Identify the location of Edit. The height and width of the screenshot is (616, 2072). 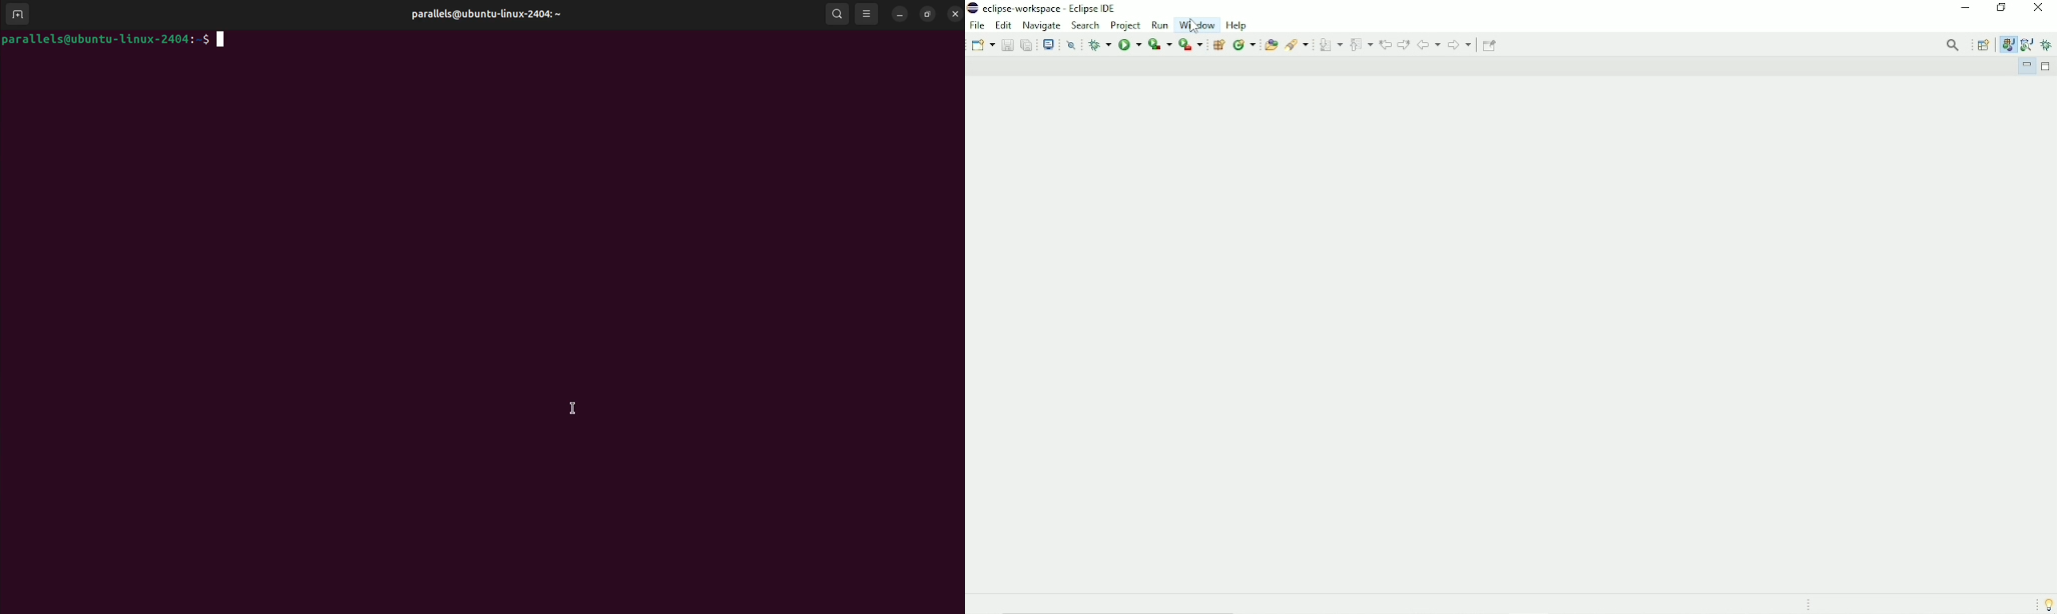
(1004, 24).